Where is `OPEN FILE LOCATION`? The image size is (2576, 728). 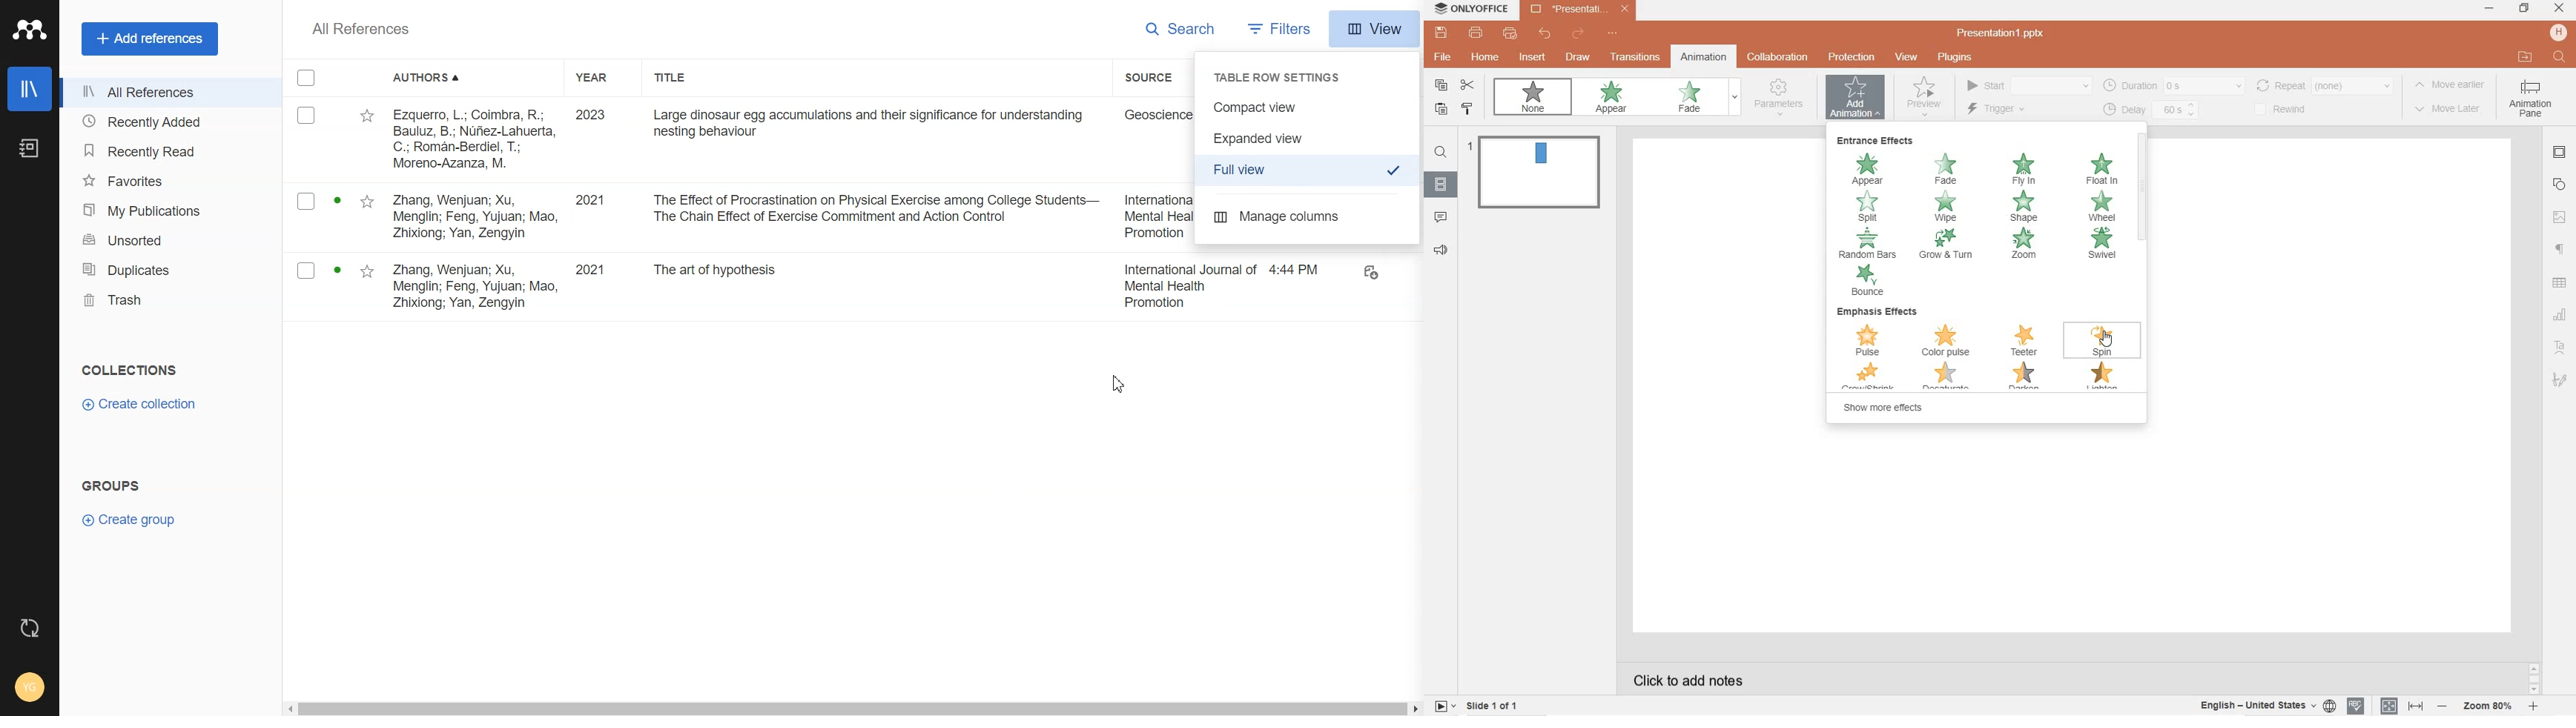 OPEN FILE LOCATION is located at coordinates (2526, 57).